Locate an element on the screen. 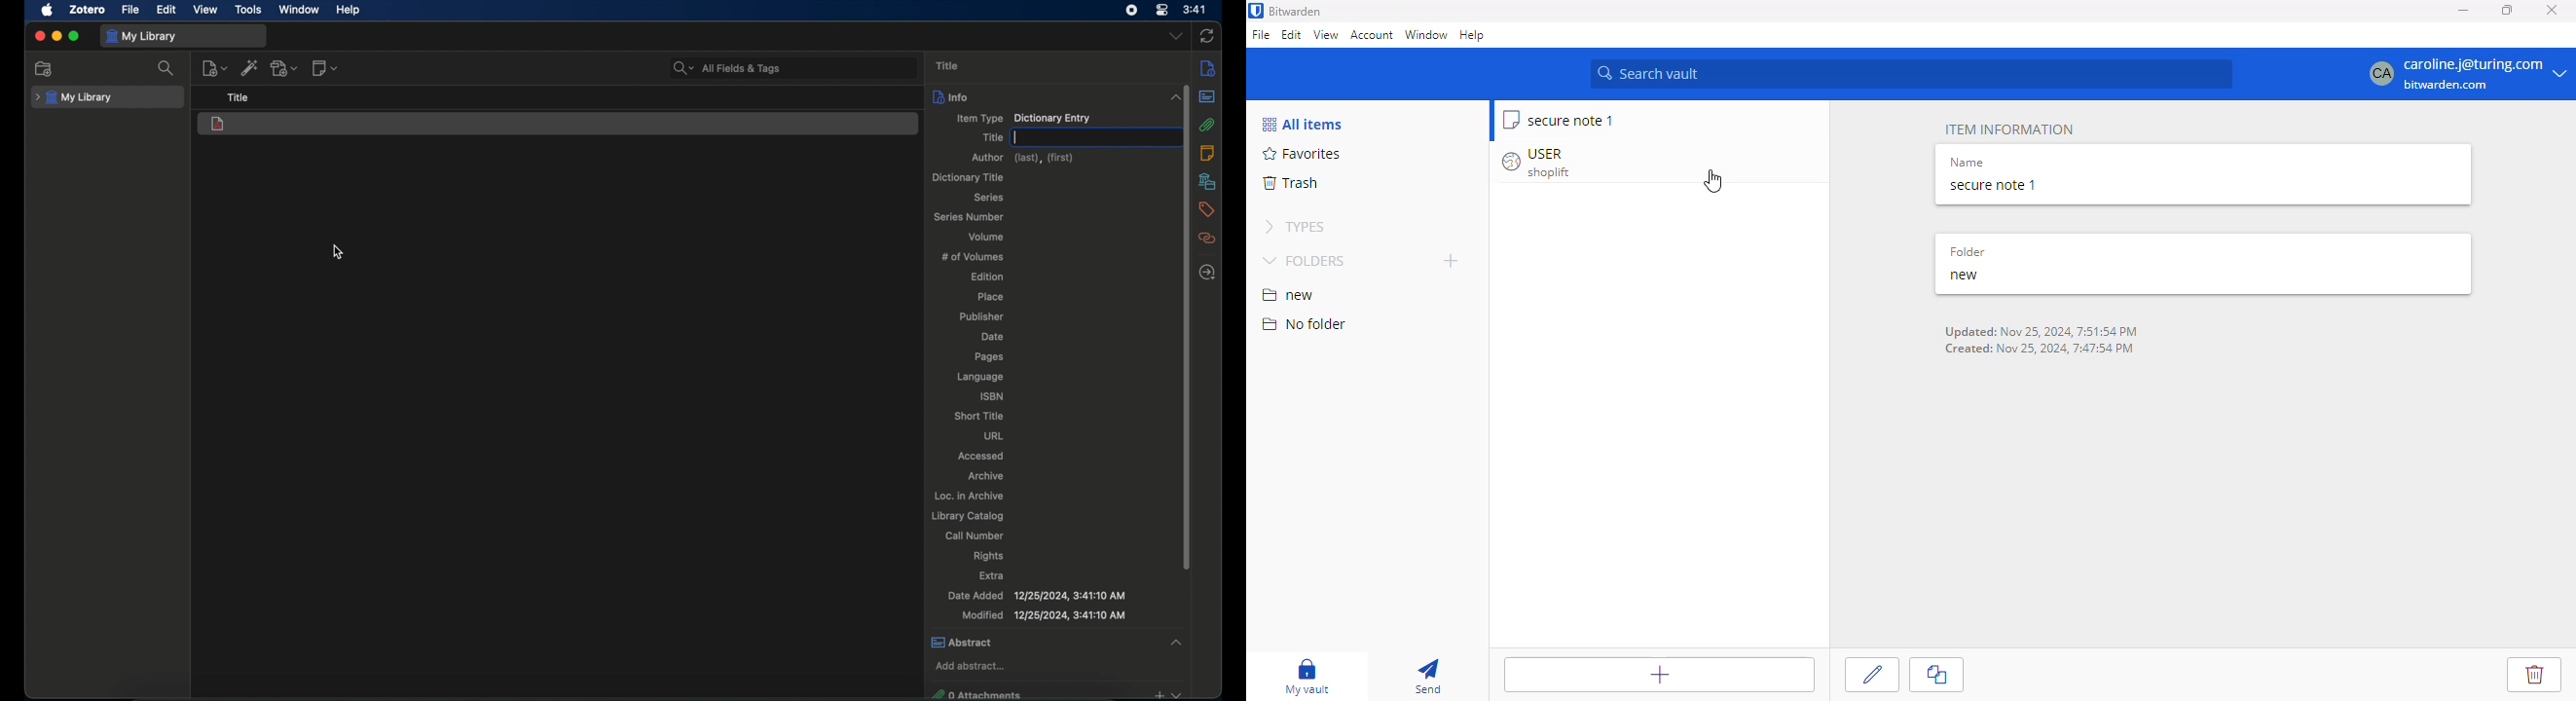 This screenshot has height=728, width=2576. add item by identifier is located at coordinates (249, 68).